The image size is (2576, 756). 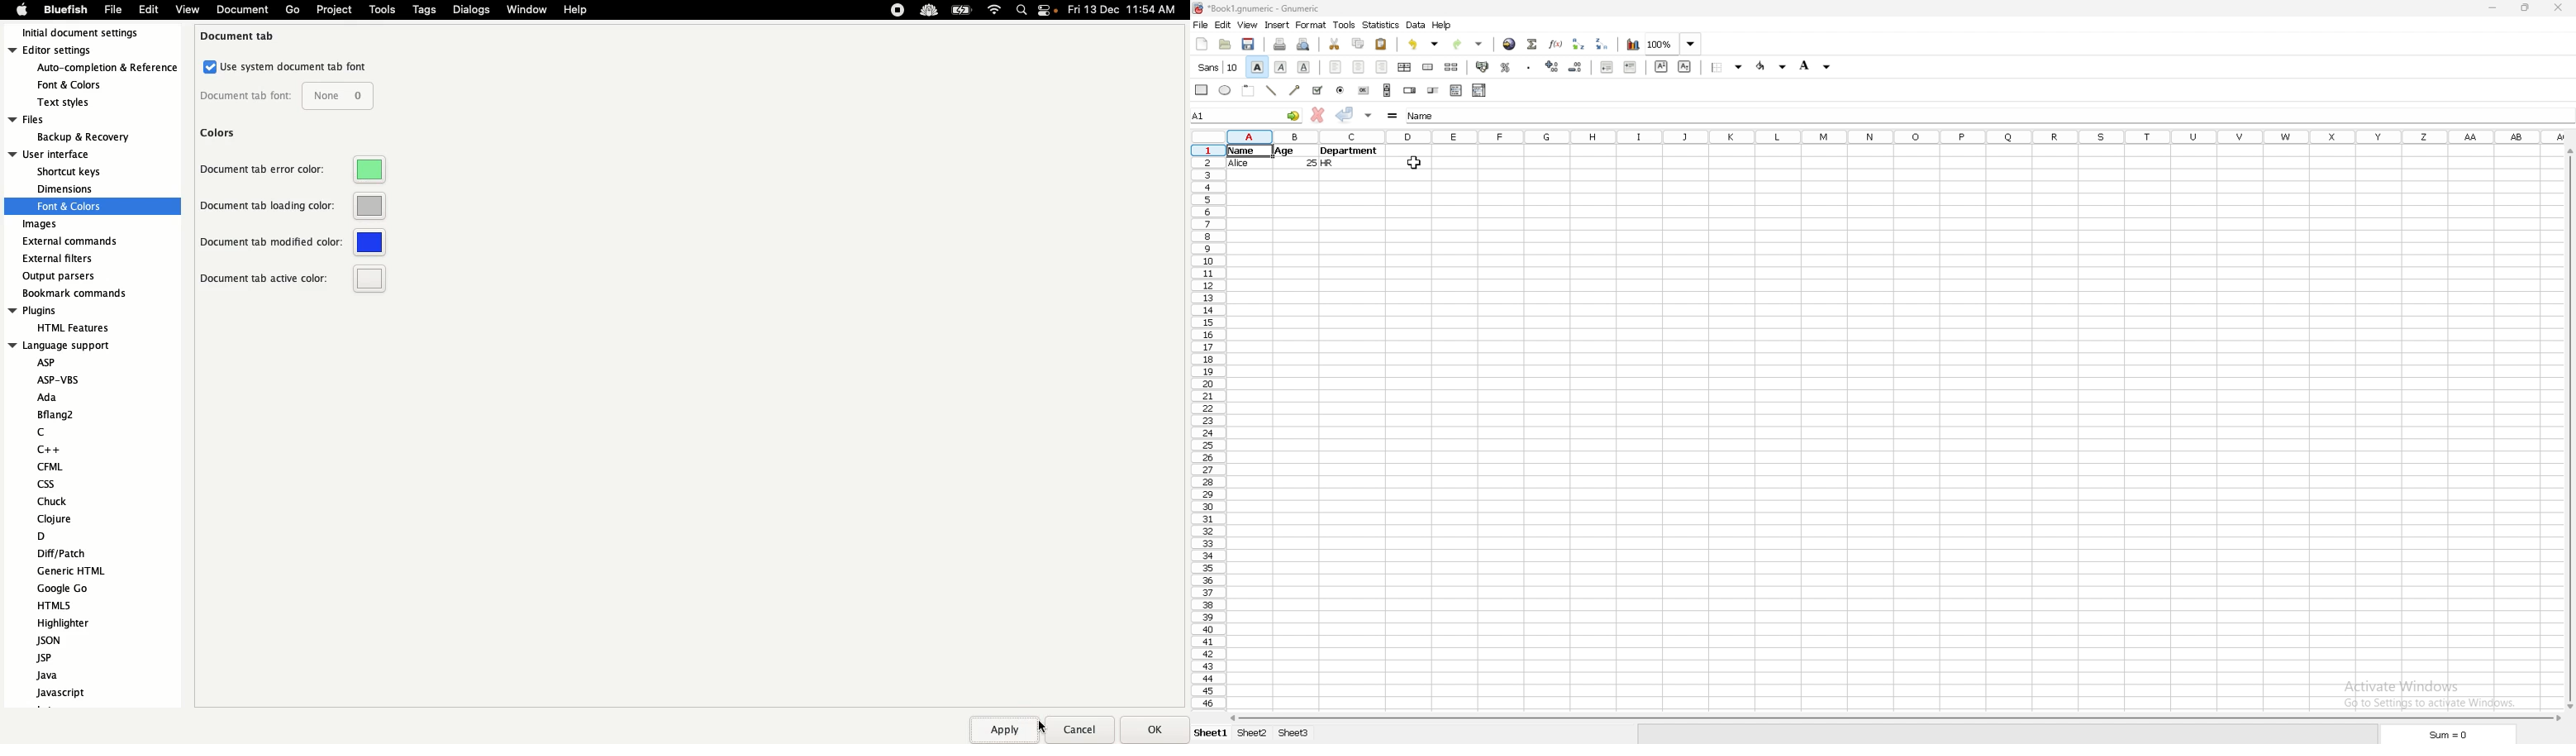 What do you see at coordinates (1293, 733) in the screenshot?
I see `sheet 3` at bounding box center [1293, 733].